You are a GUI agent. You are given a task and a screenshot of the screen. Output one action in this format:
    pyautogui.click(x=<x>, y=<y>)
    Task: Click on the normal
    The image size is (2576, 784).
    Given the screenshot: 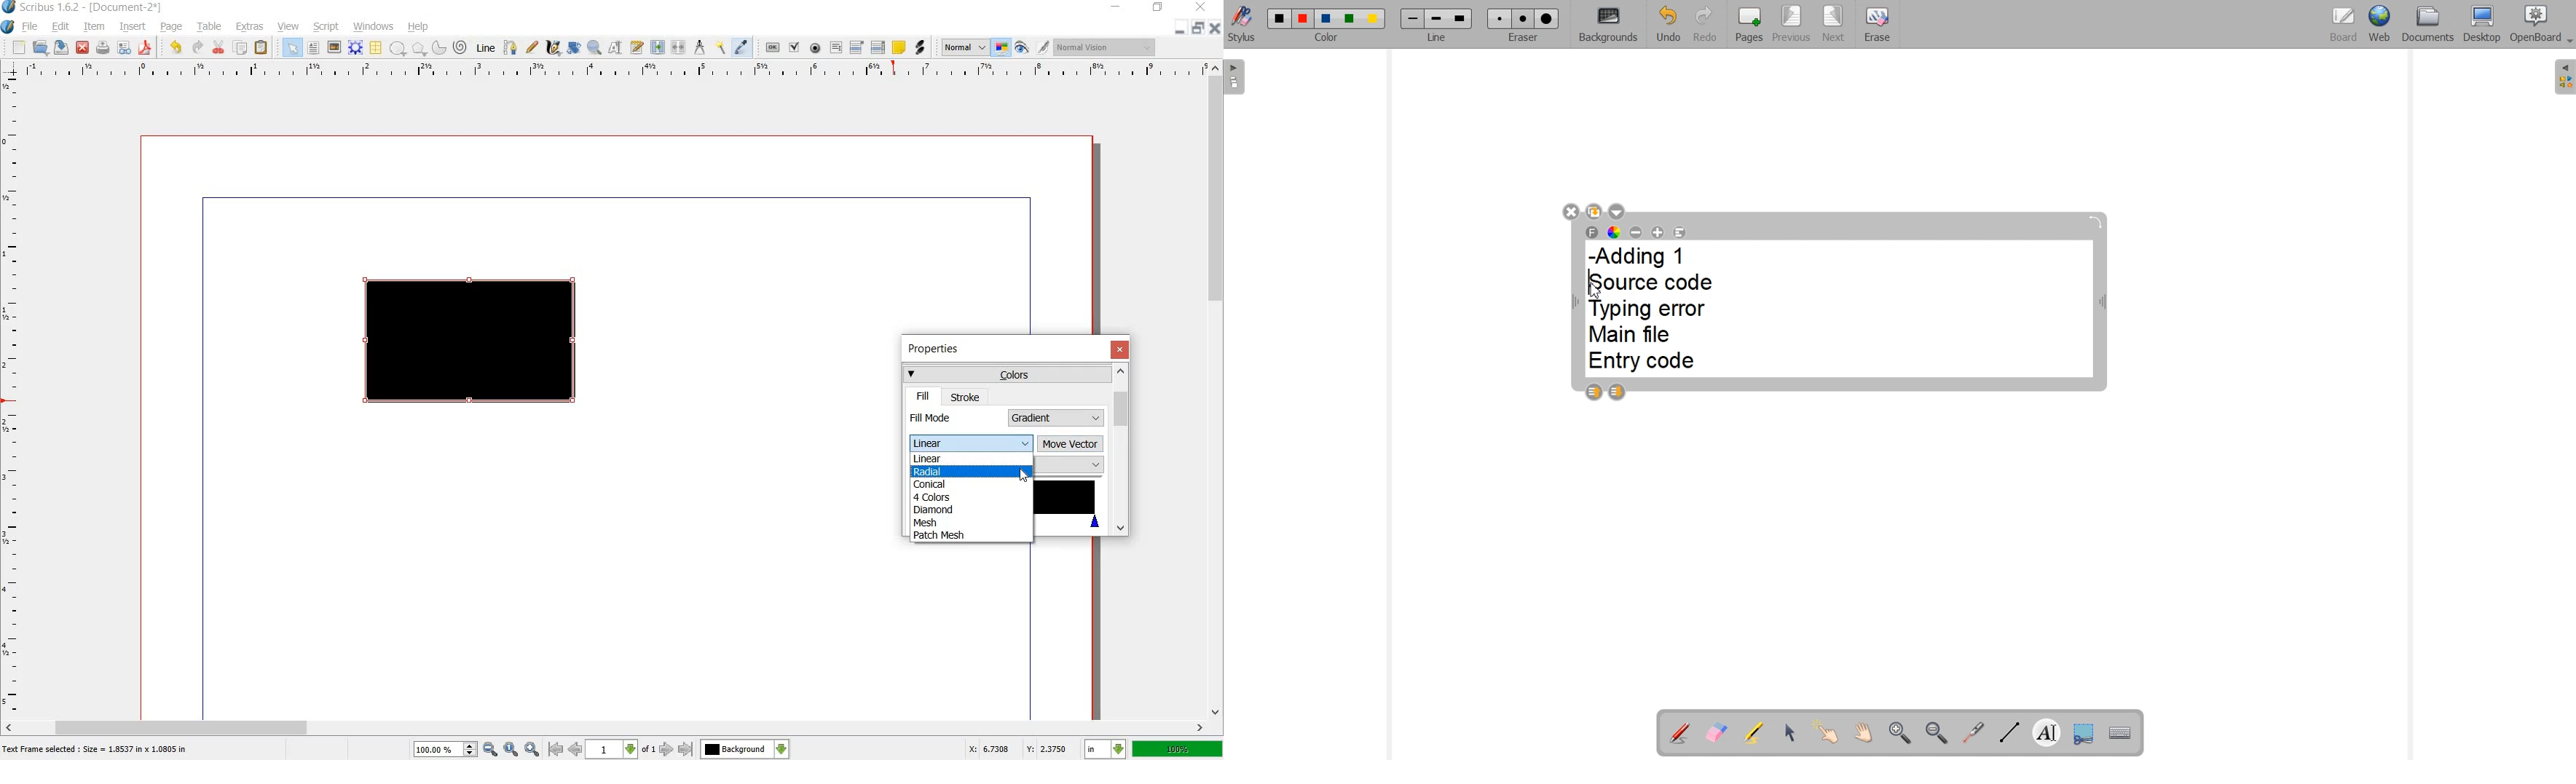 What is the action you would take?
    pyautogui.click(x=965, y=48)
    